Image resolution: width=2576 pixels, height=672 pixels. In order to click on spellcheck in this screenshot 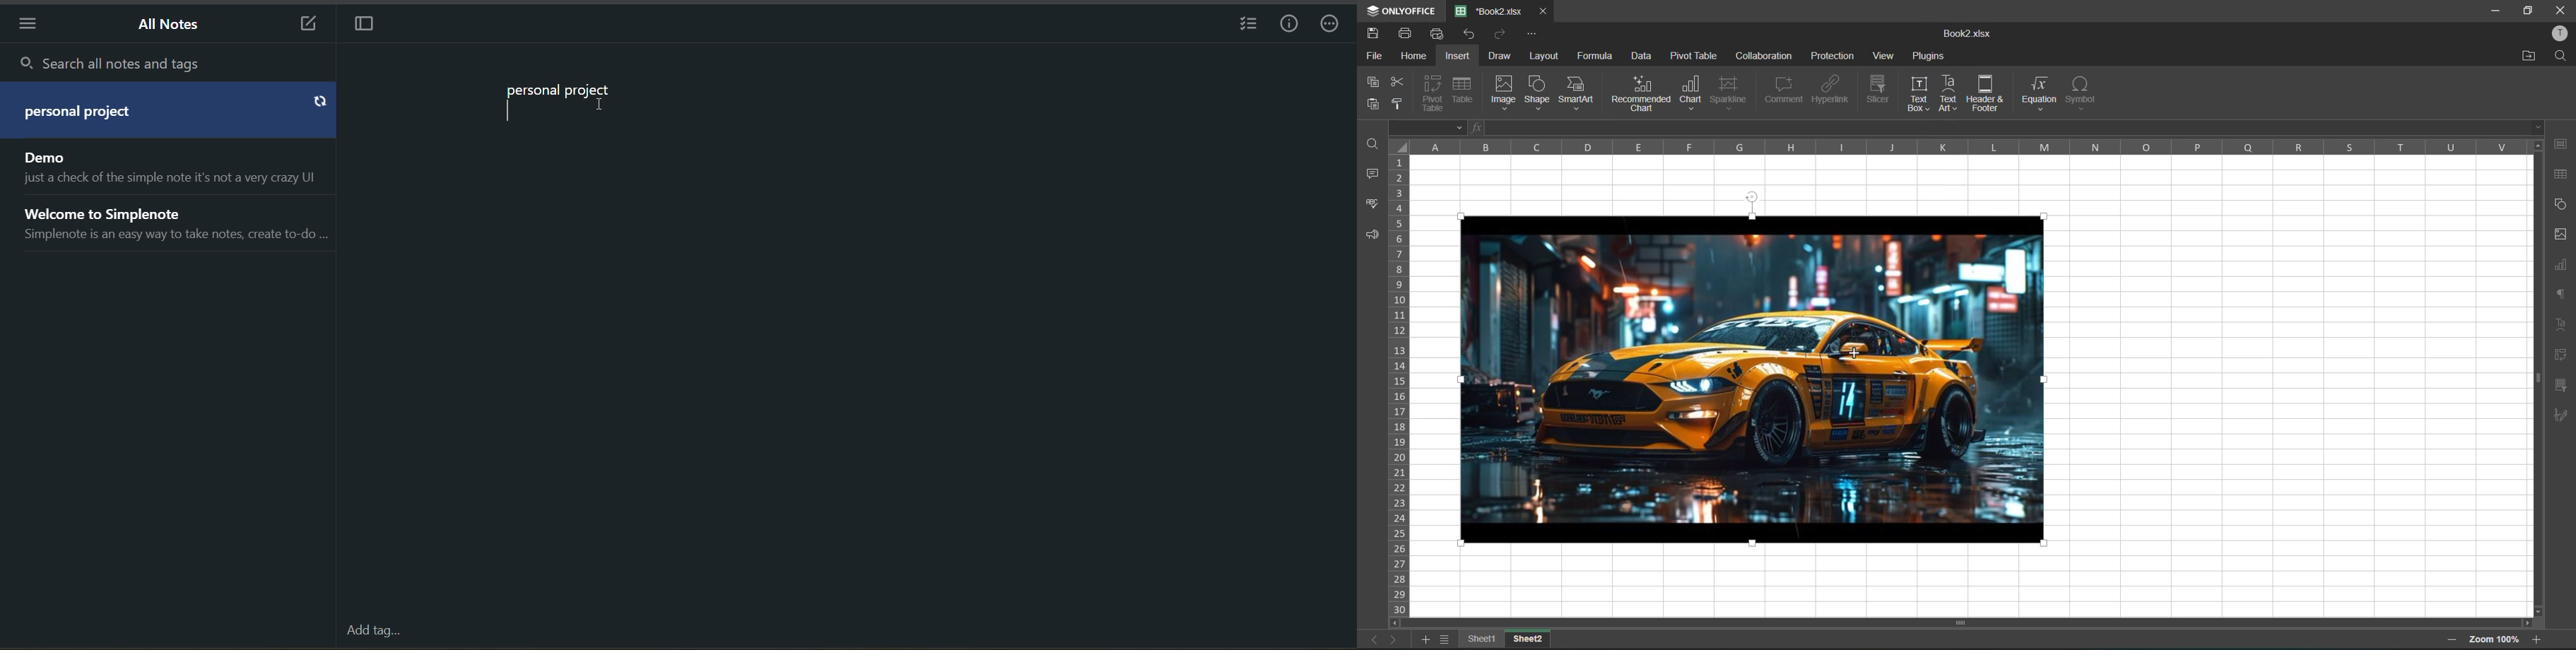, I will do `click(1372, 206)`.